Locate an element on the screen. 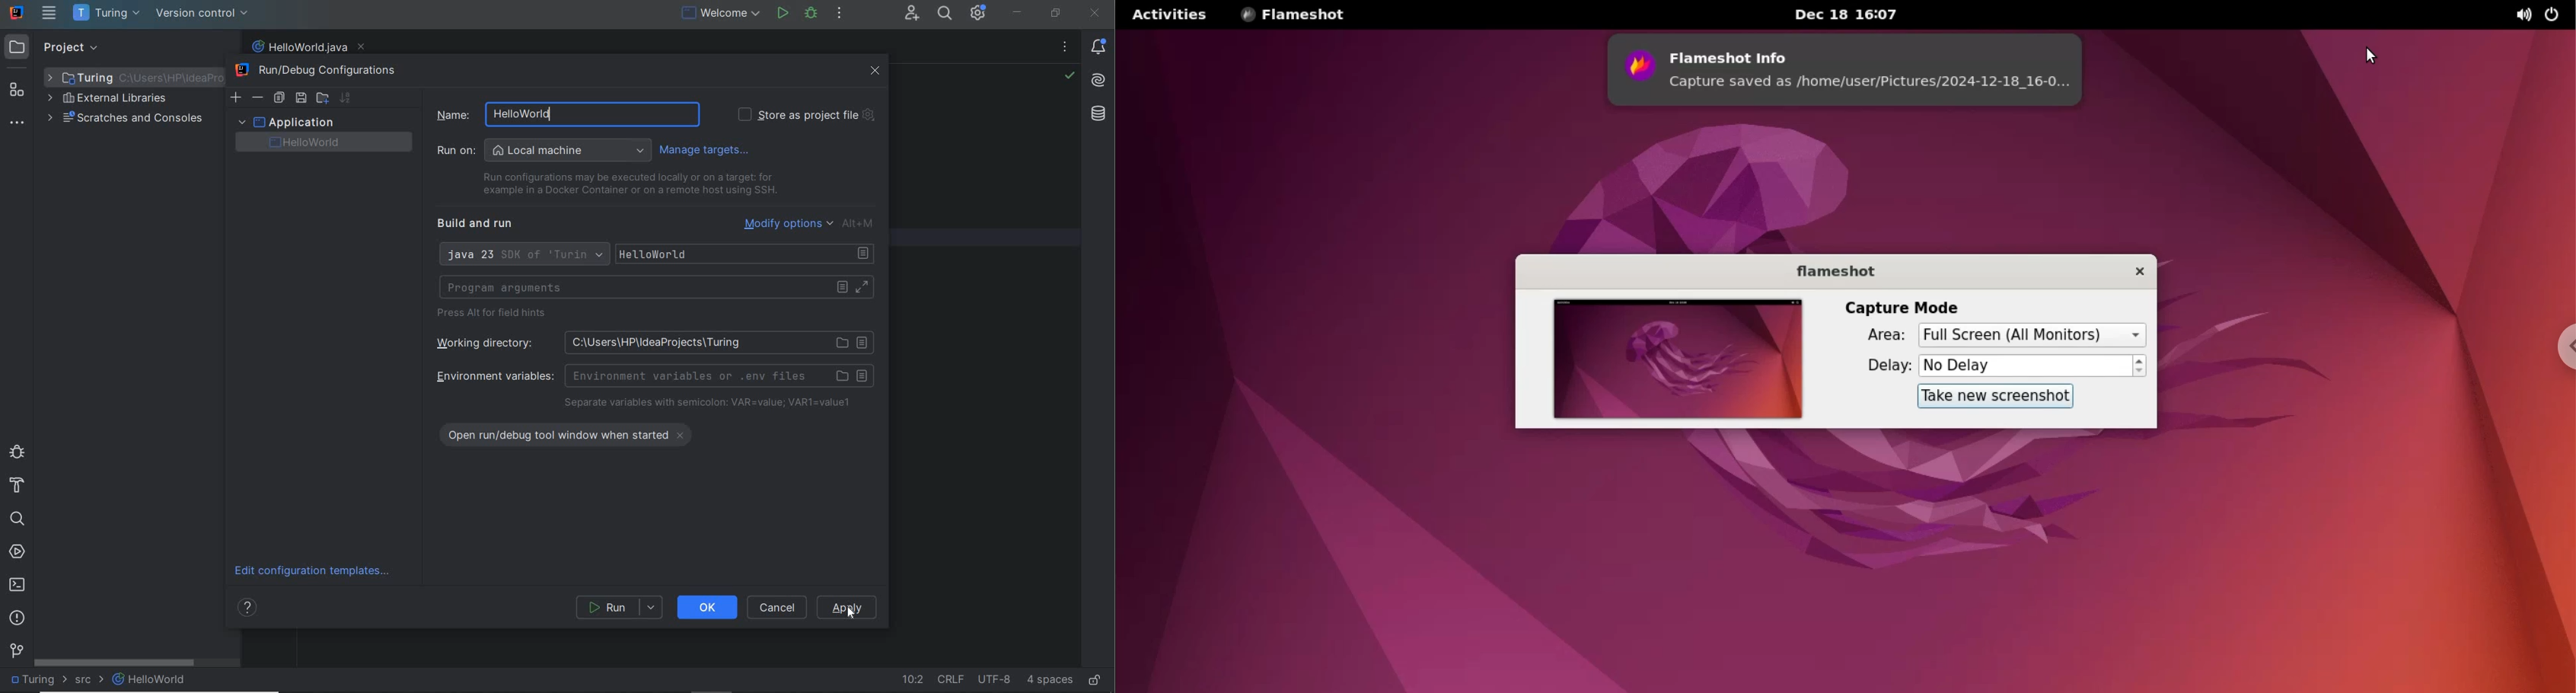  APPLICATION is located at coordinates (285, 121).